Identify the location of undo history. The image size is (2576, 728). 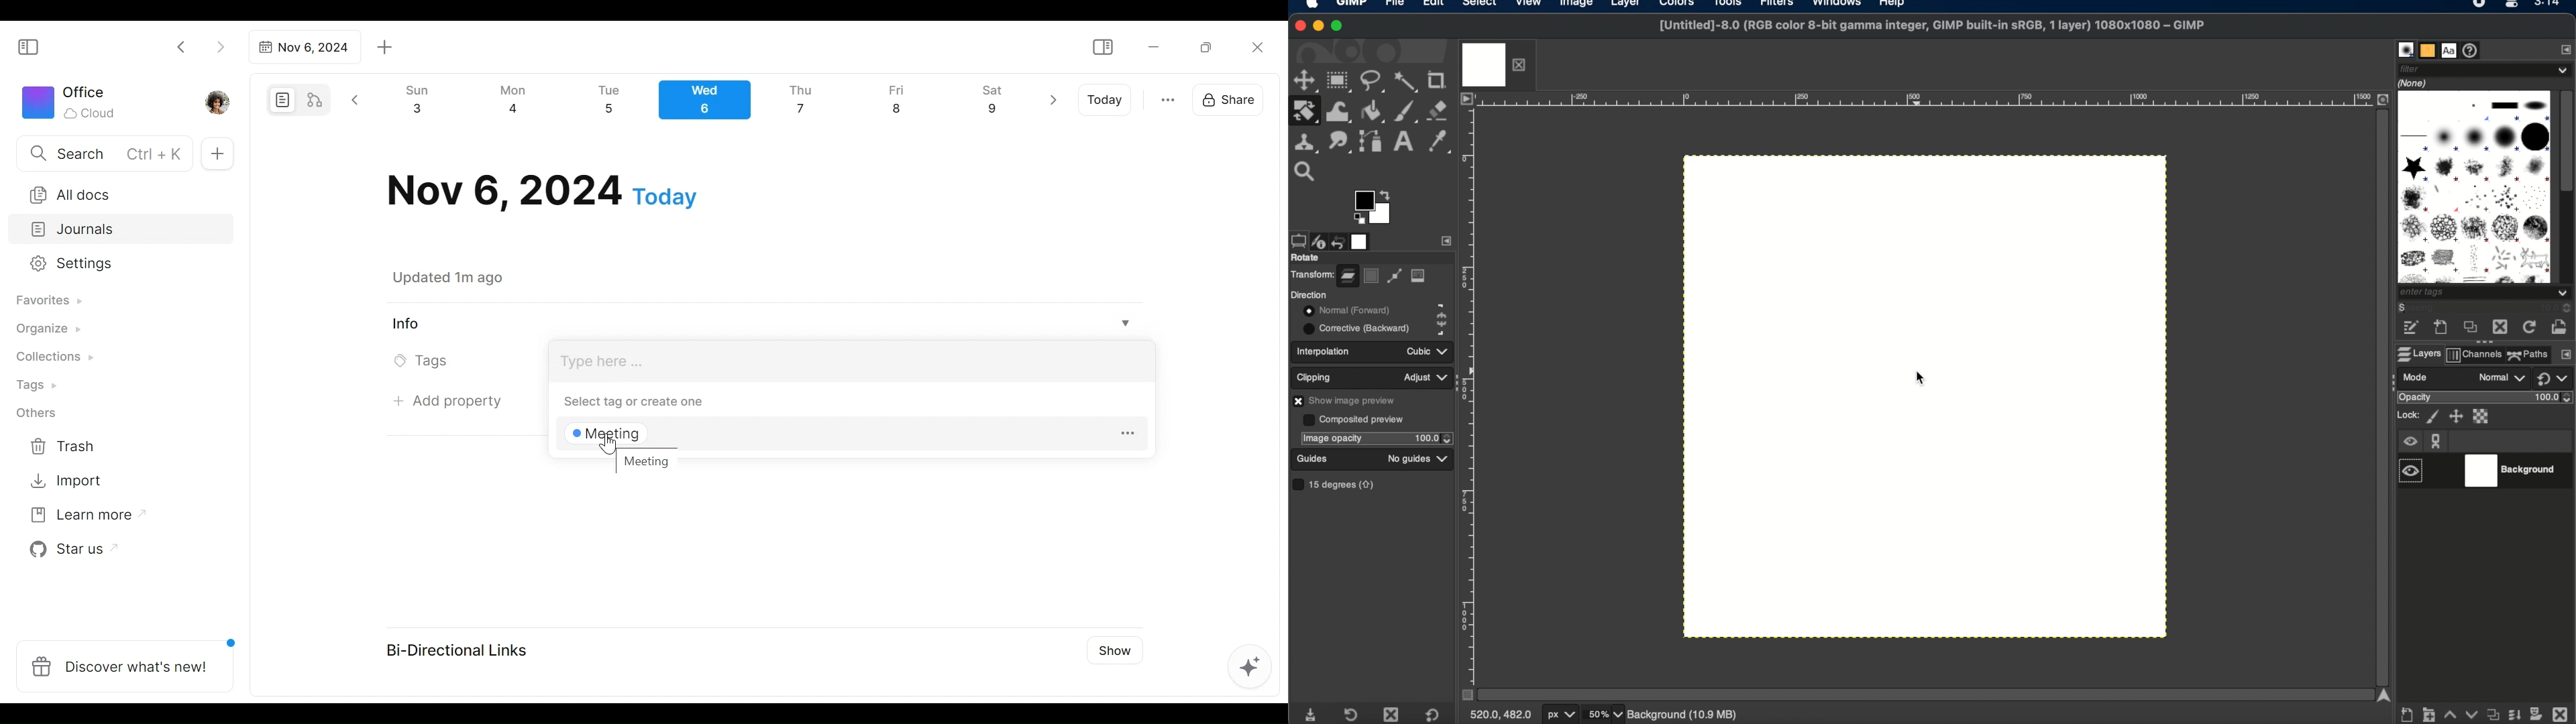
(1340, 239).